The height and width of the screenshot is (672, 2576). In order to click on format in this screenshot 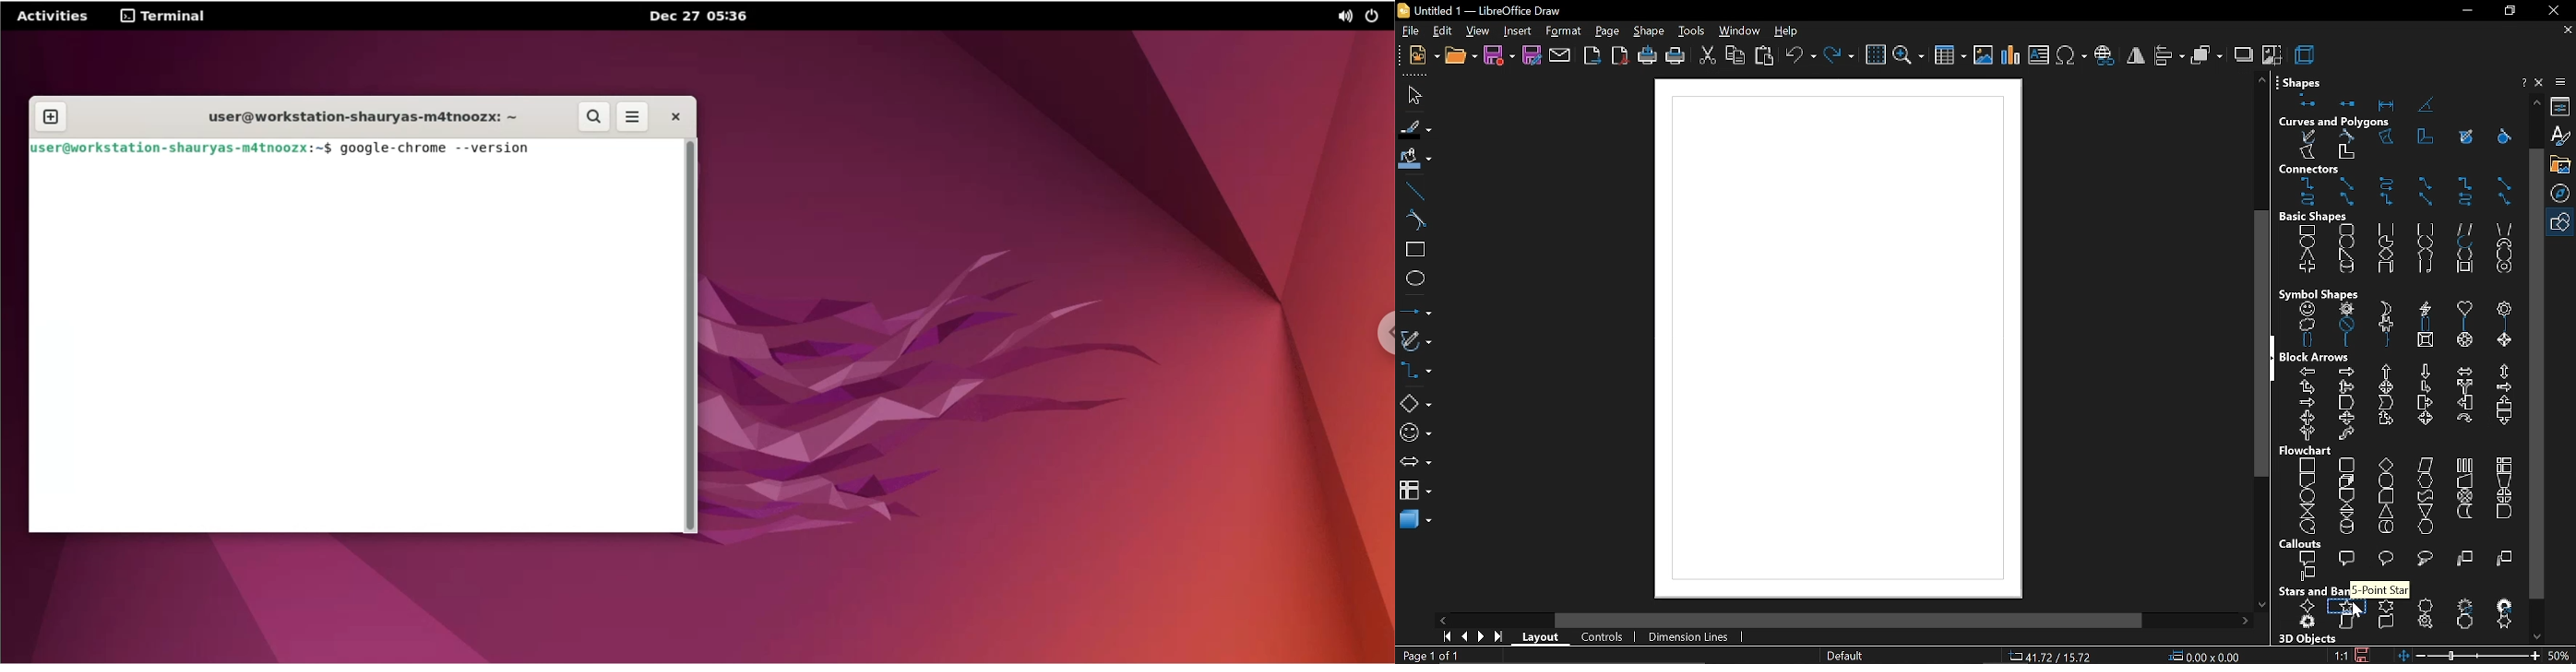, I will do `click(1564, 32)`.